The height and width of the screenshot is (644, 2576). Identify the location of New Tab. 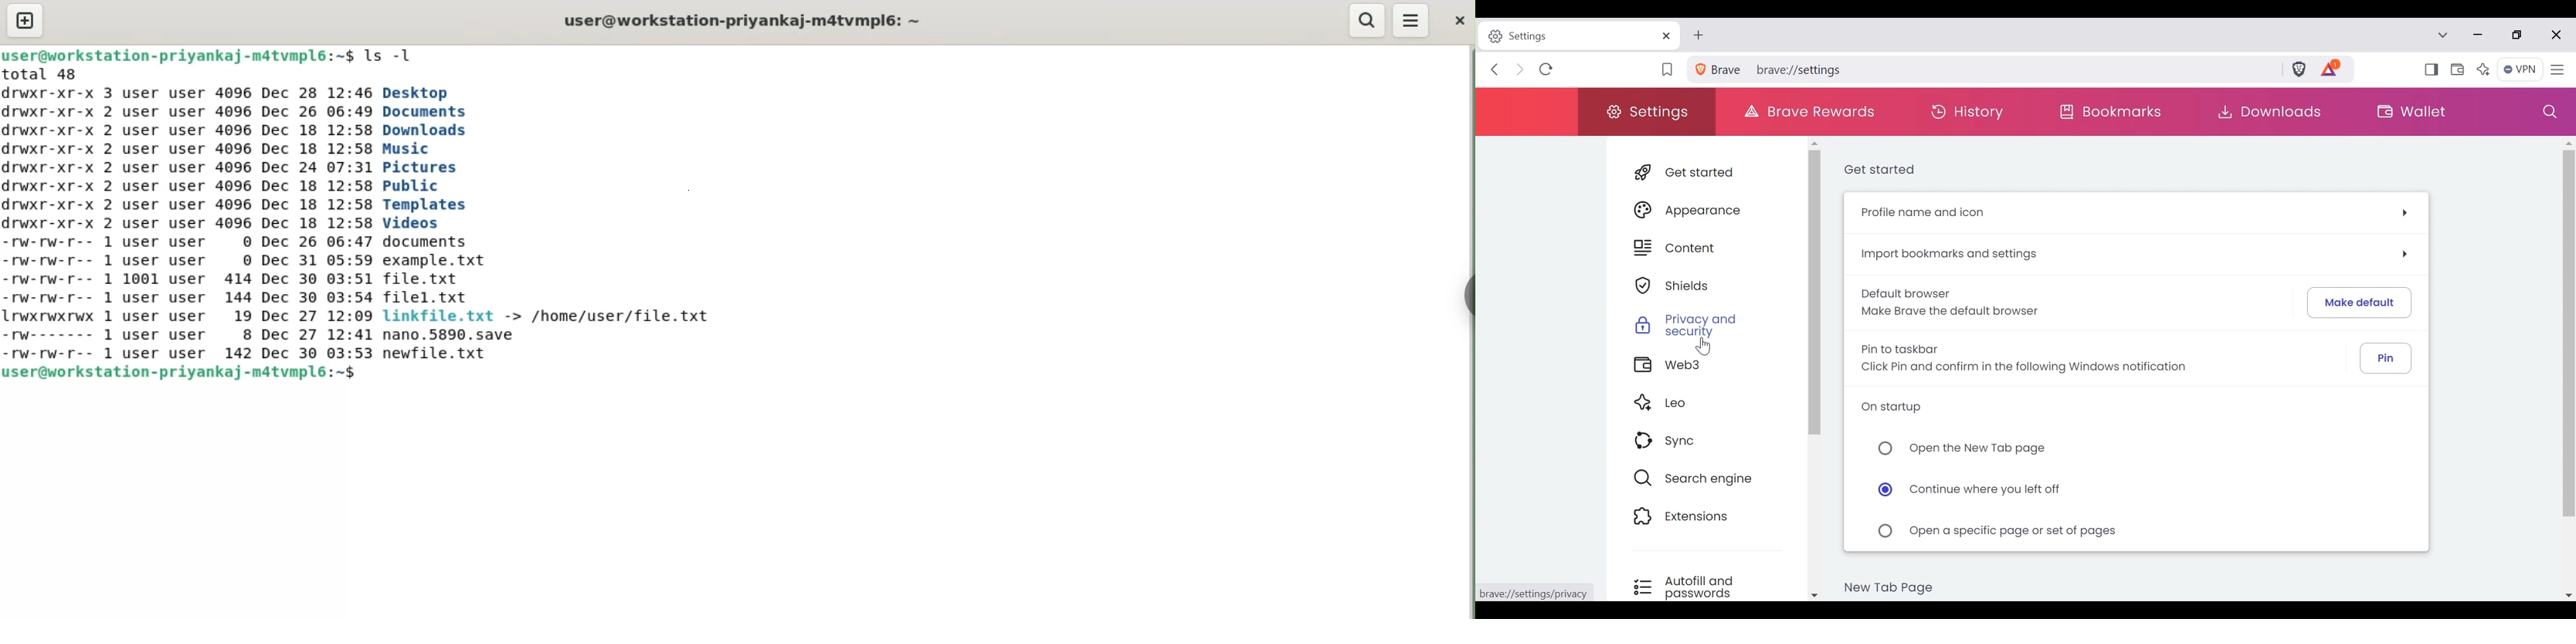
(1701, 36).